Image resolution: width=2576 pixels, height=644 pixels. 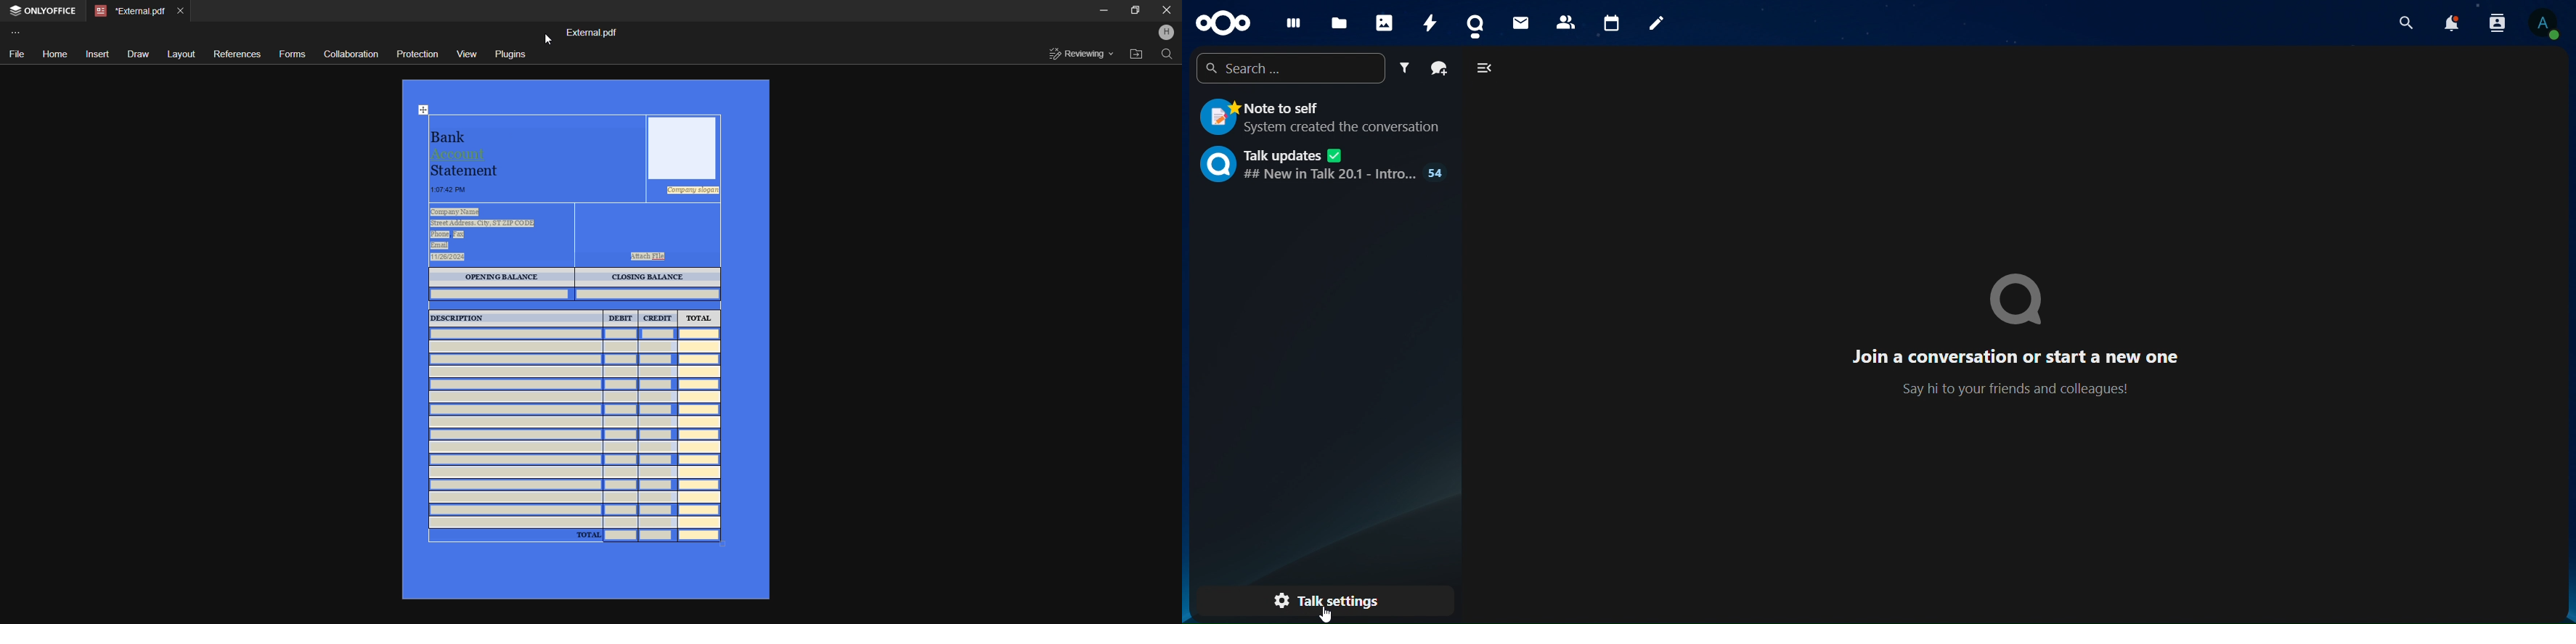 What do you see at coordinates (2408, 22) in the screenshot?
I see `search` at bounding box center [2408, 22].